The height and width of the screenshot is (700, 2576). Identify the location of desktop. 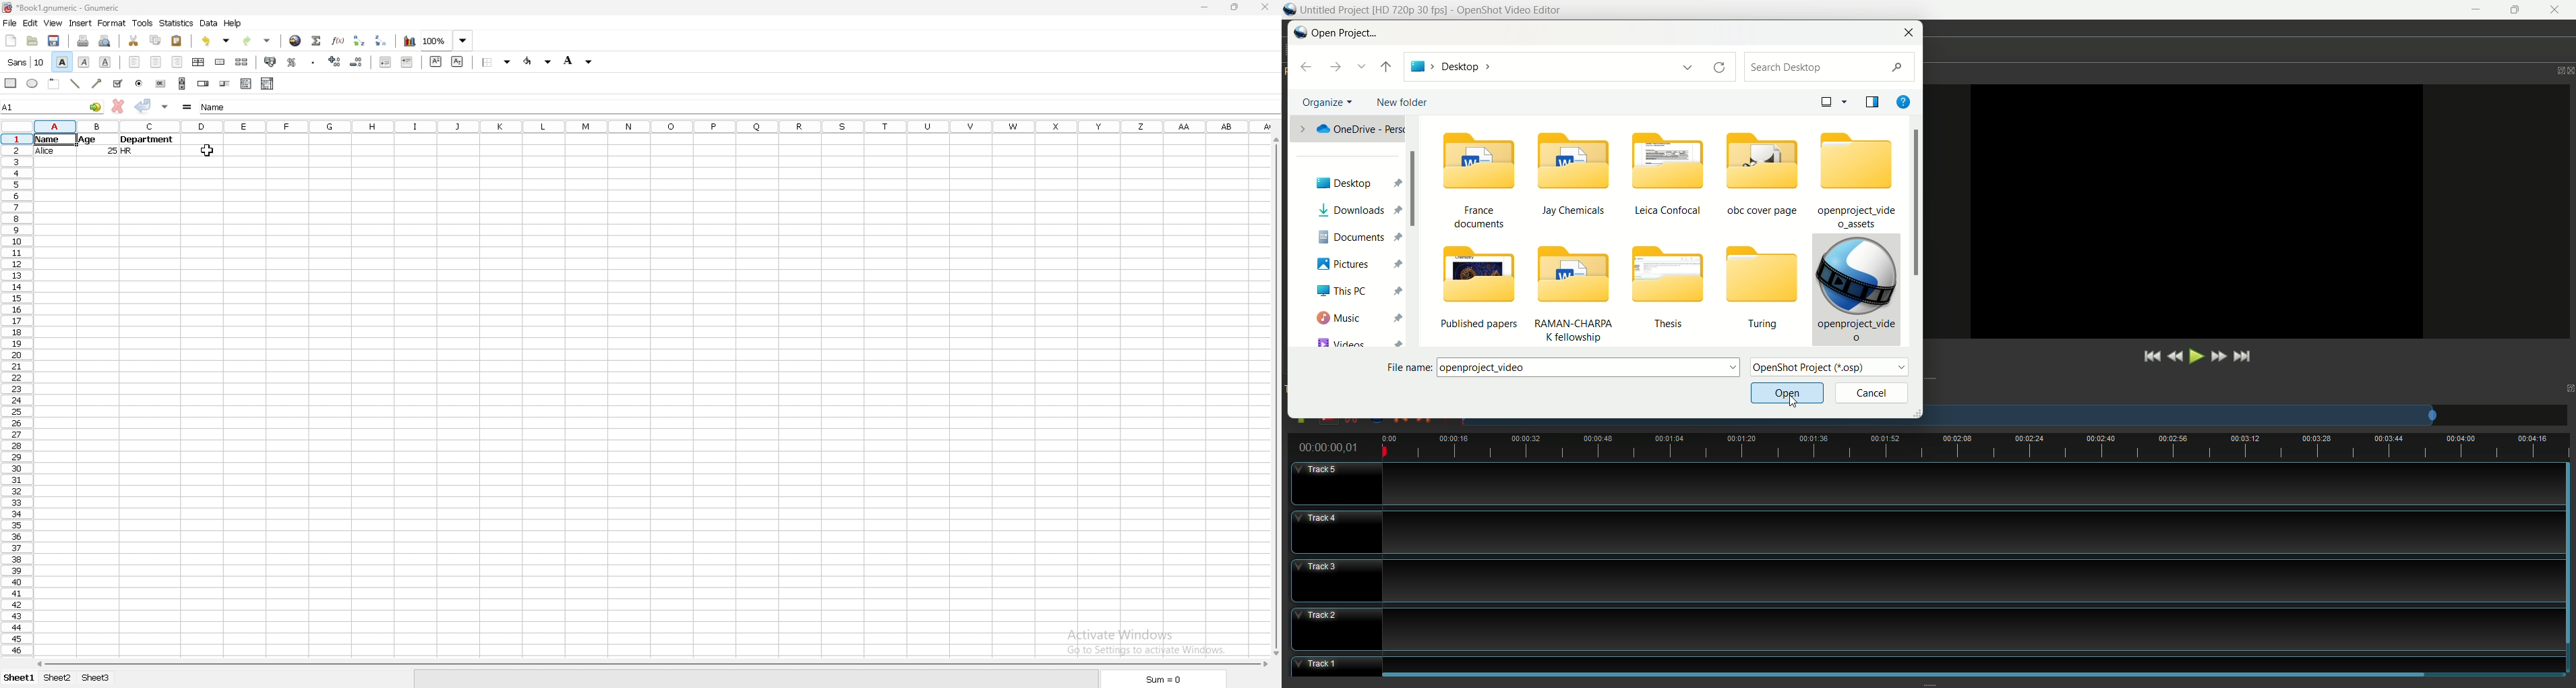
(1360, 178).